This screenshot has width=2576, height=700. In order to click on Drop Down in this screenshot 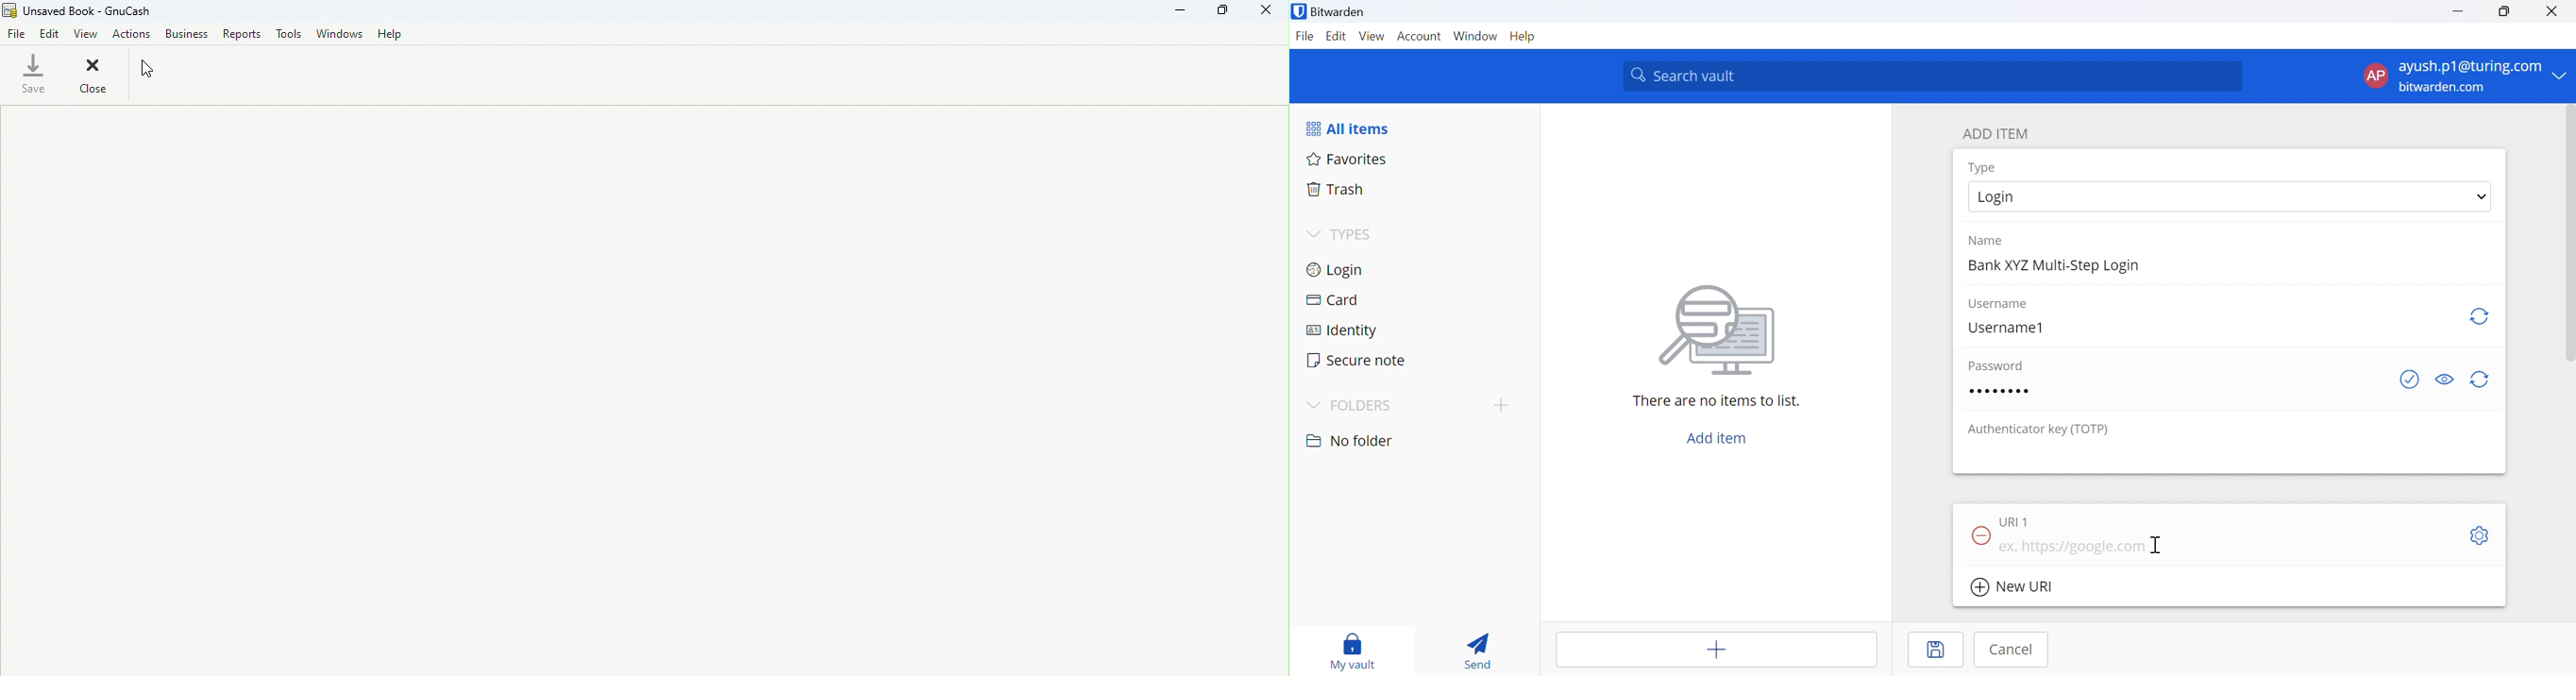, I will do `click(1314, 404)`.